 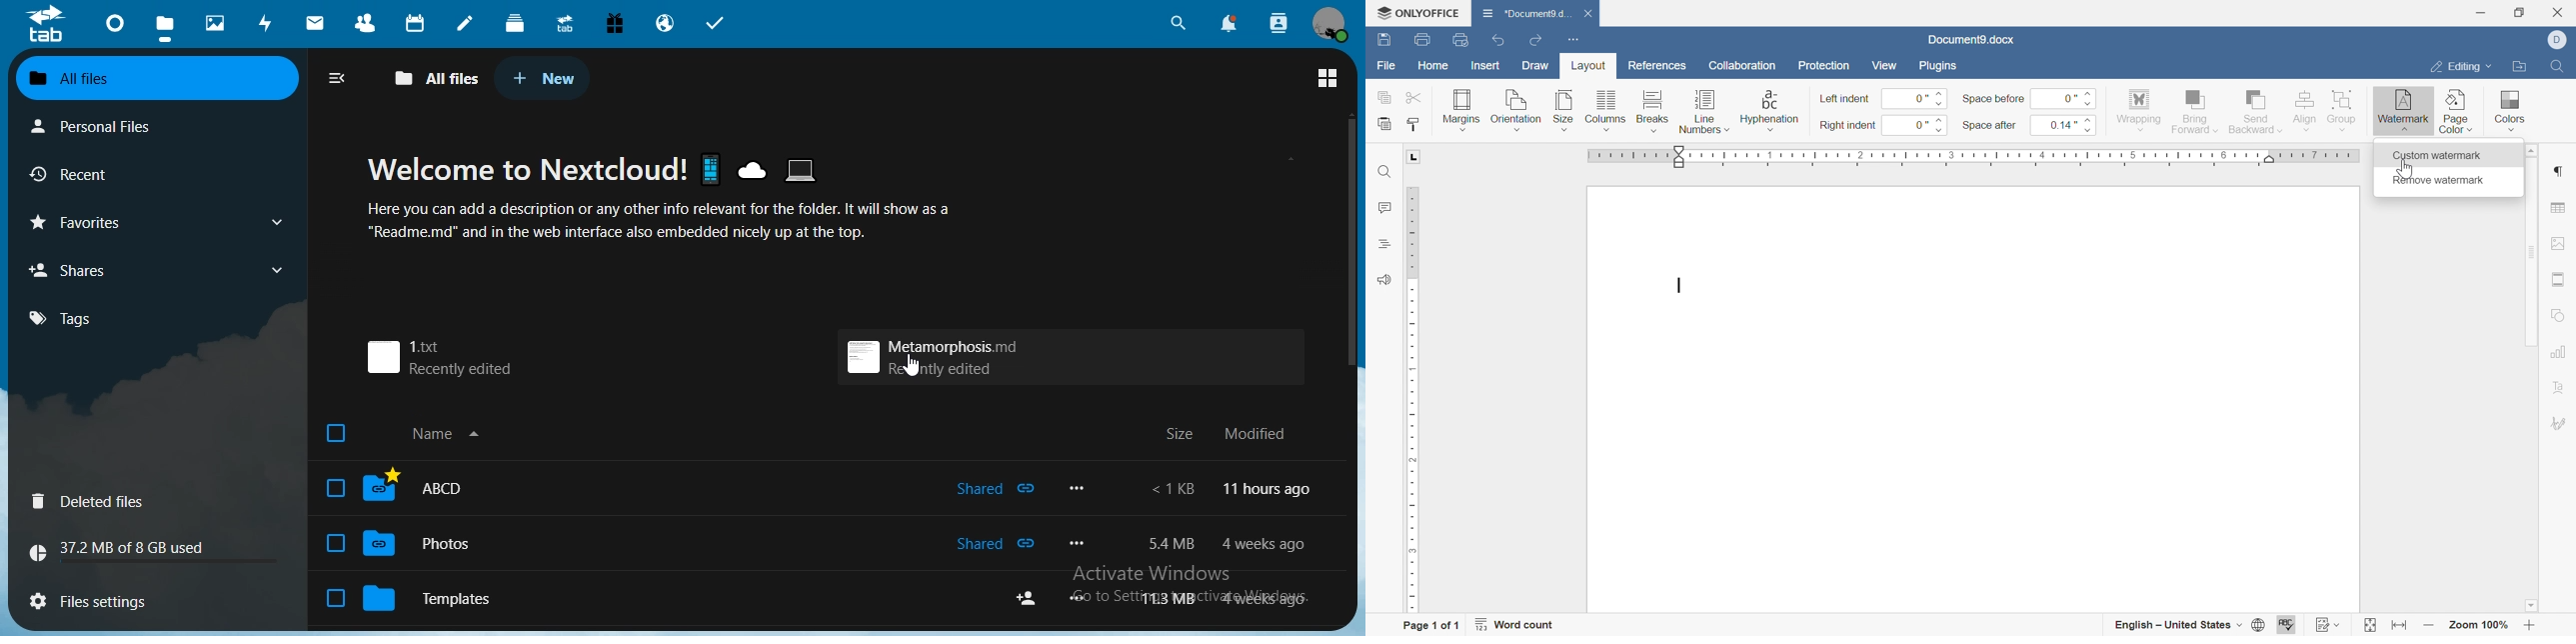 I want to click on references, so click(x=1659, y=64).